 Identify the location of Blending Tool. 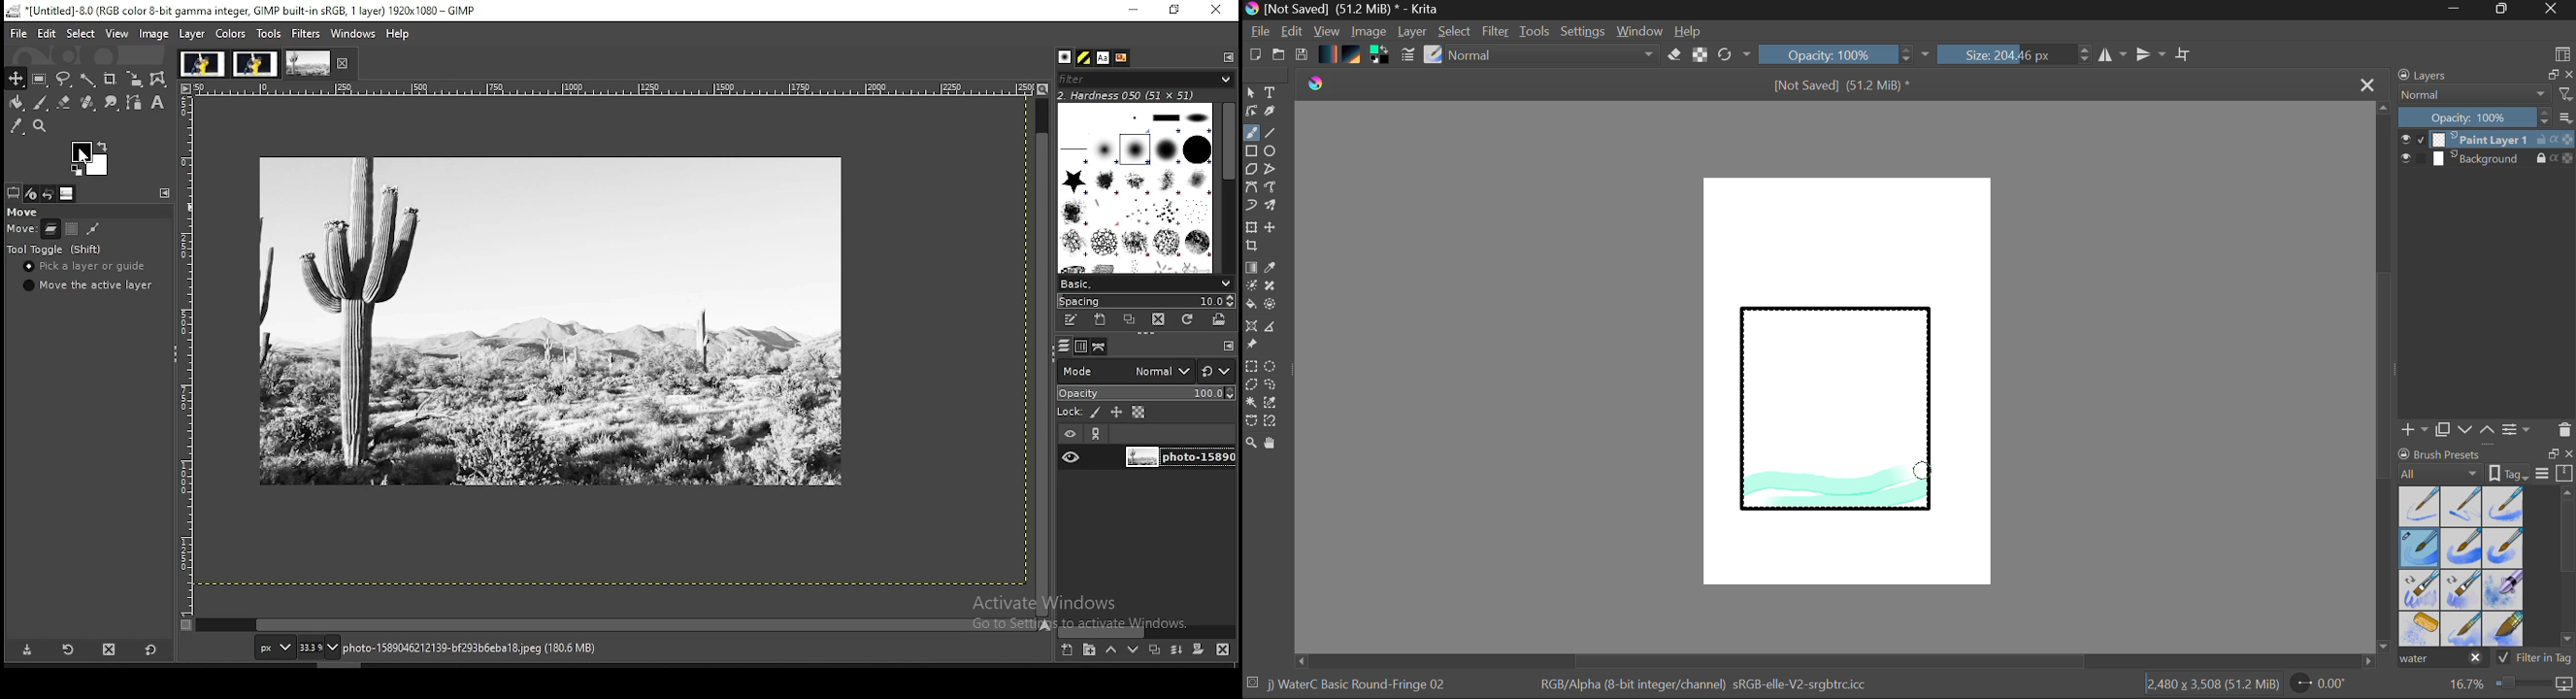
(1554, 56).